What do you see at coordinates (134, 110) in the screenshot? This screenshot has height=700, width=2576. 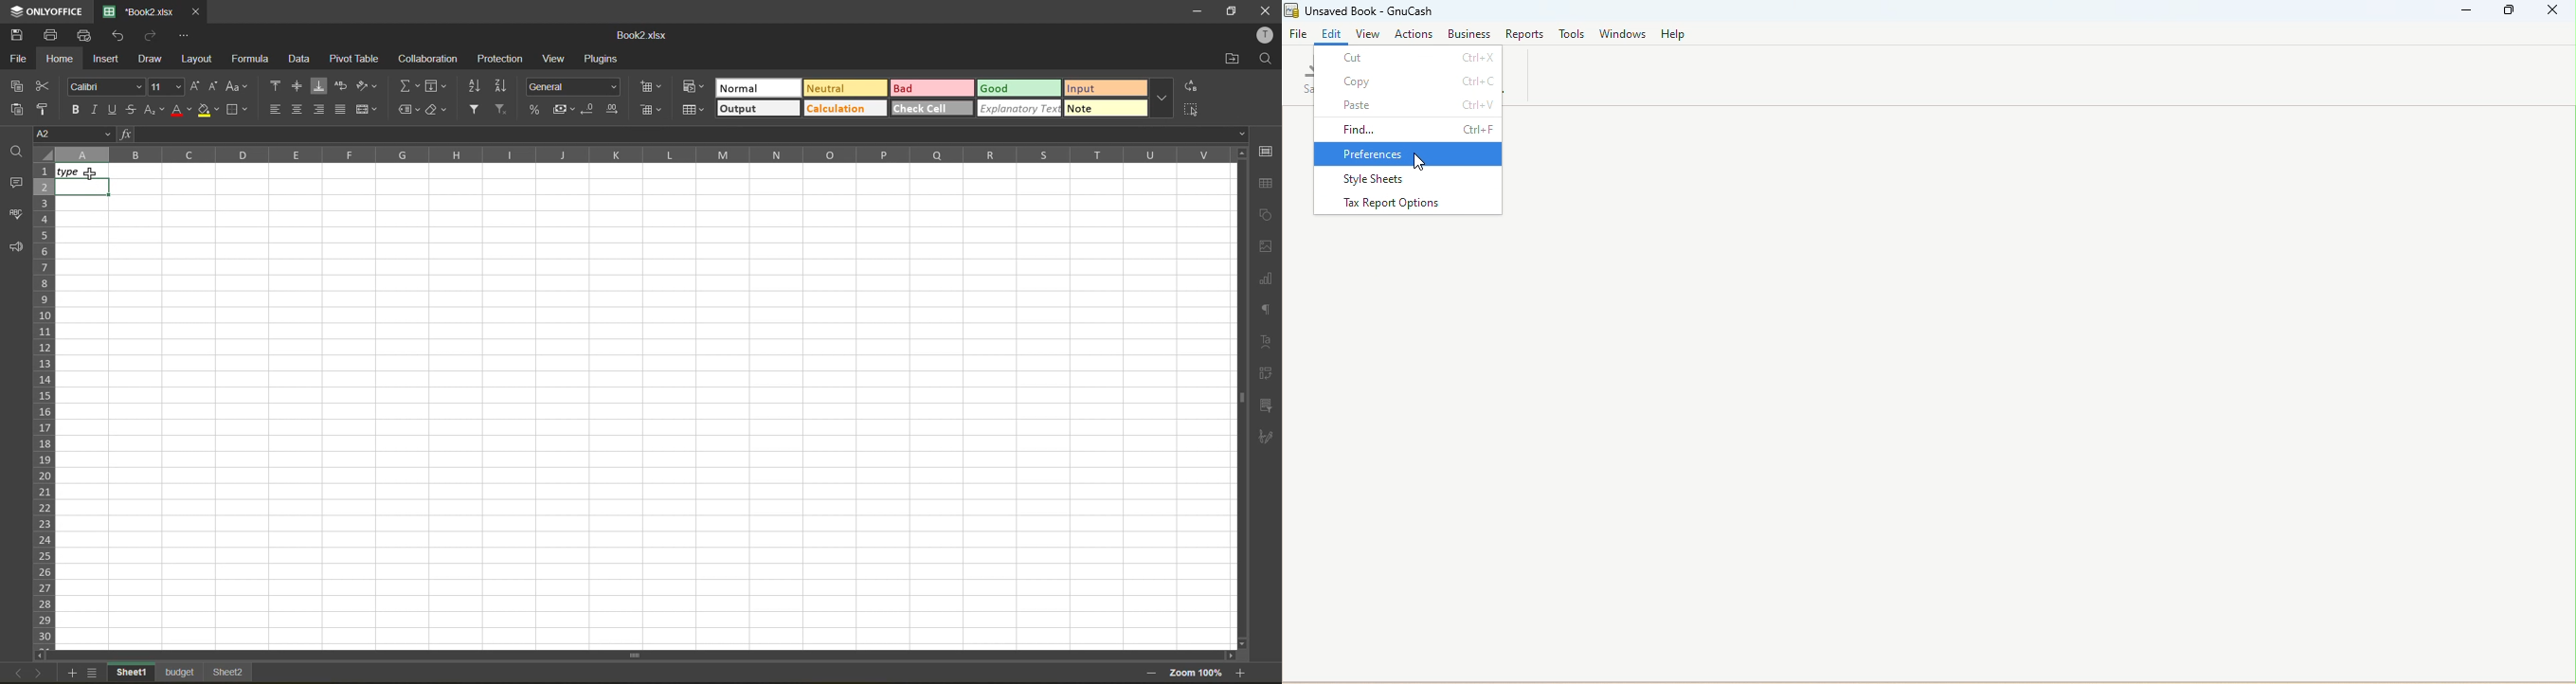 I see `strikethrough` at bounding box center [134, 110].